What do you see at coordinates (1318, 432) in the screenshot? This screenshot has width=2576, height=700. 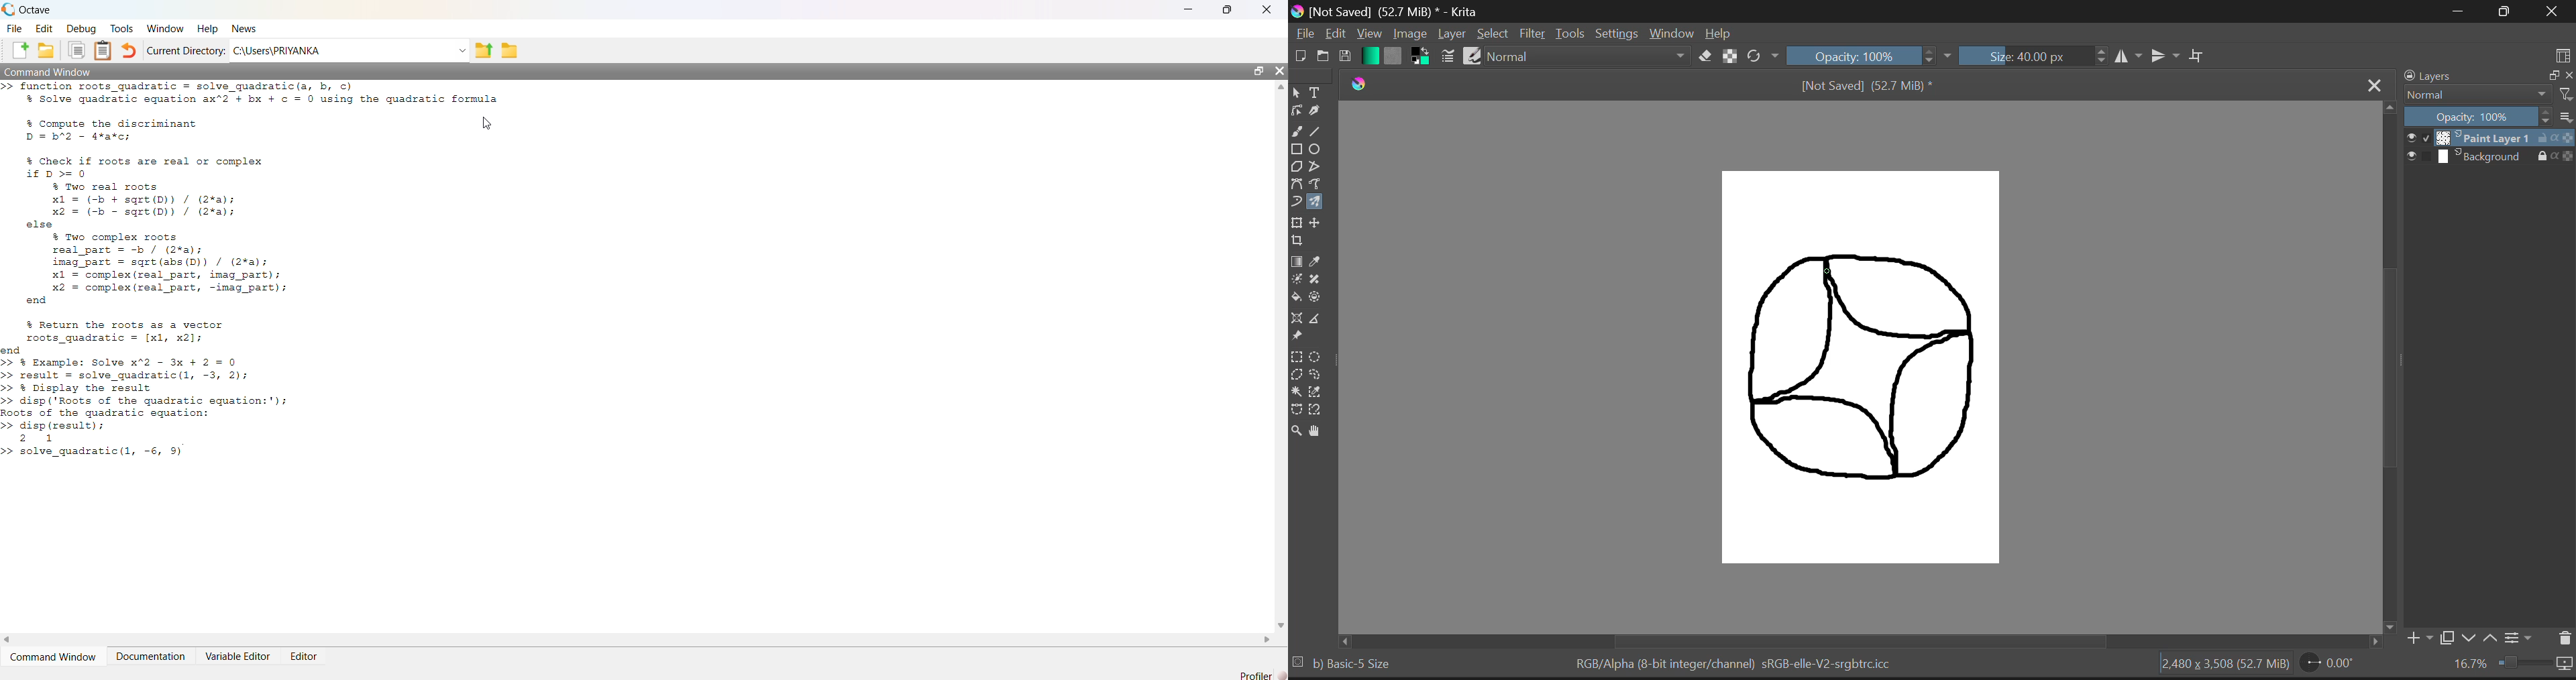 I see `Pan` at bounding box center [1318, 432].